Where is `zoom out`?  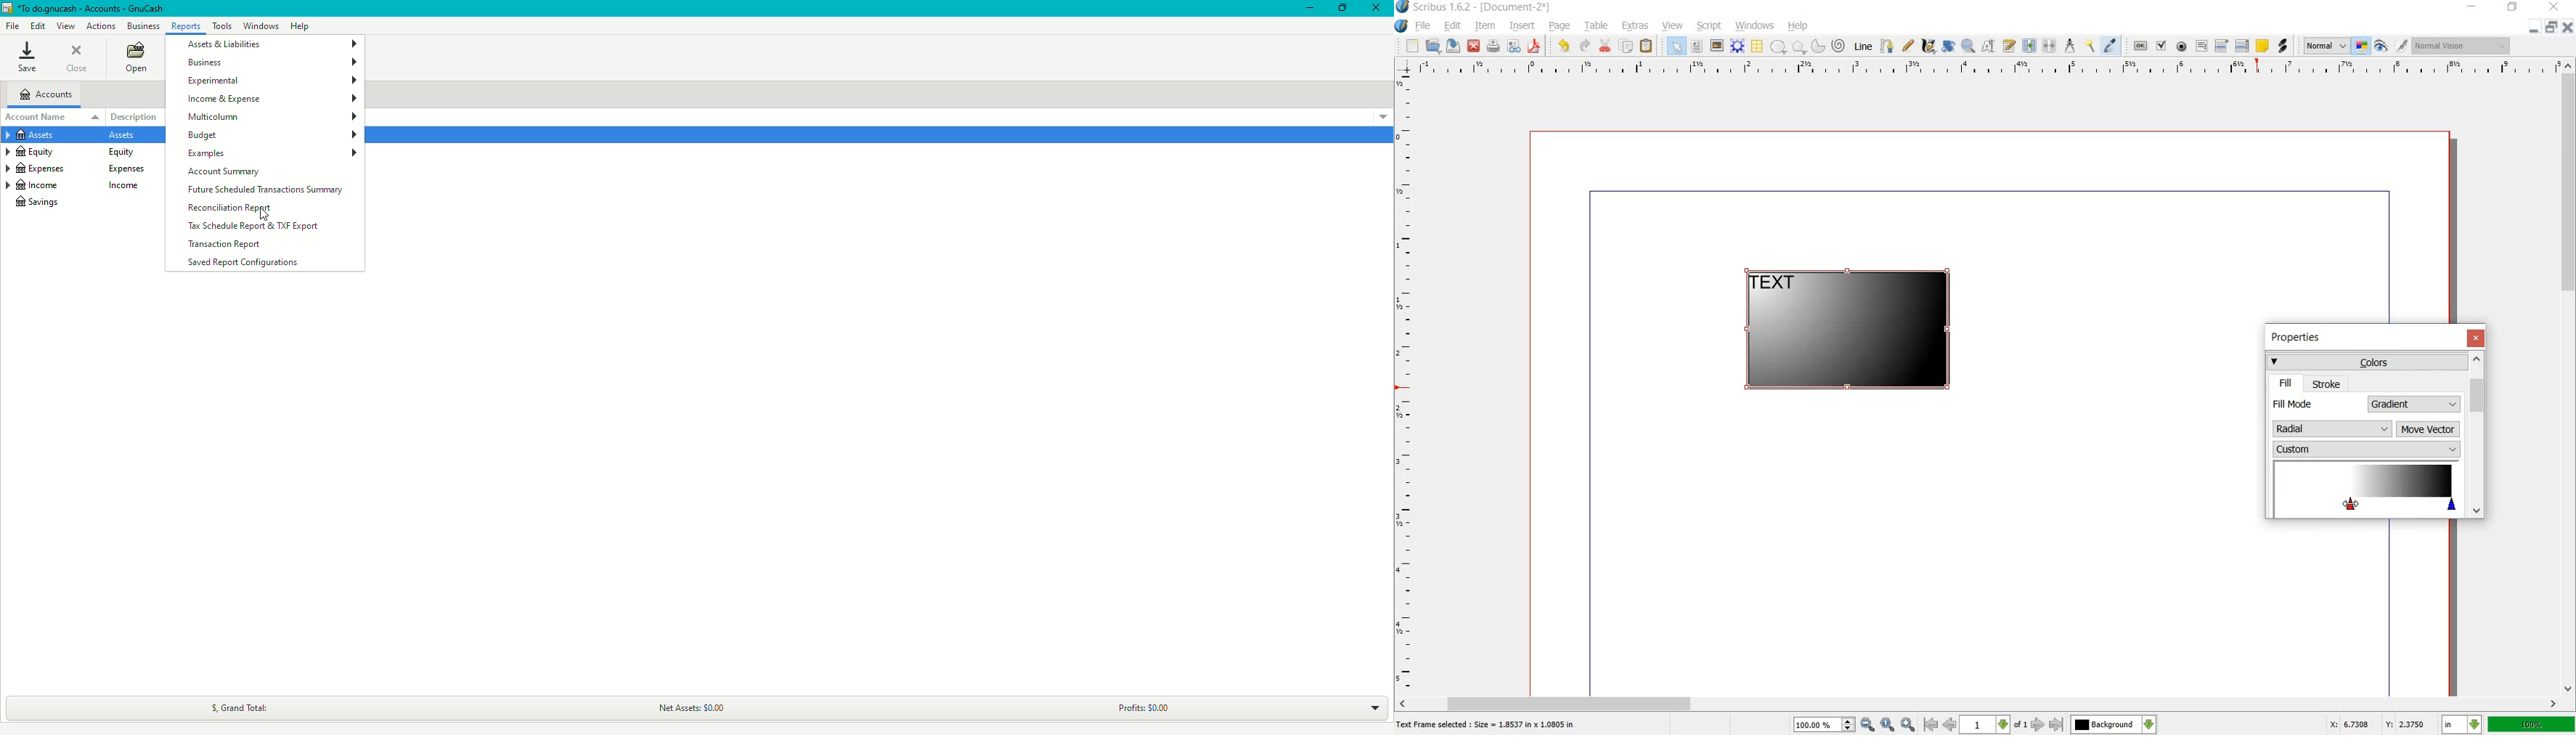 zoom out is located at coordinates (1868, 725).